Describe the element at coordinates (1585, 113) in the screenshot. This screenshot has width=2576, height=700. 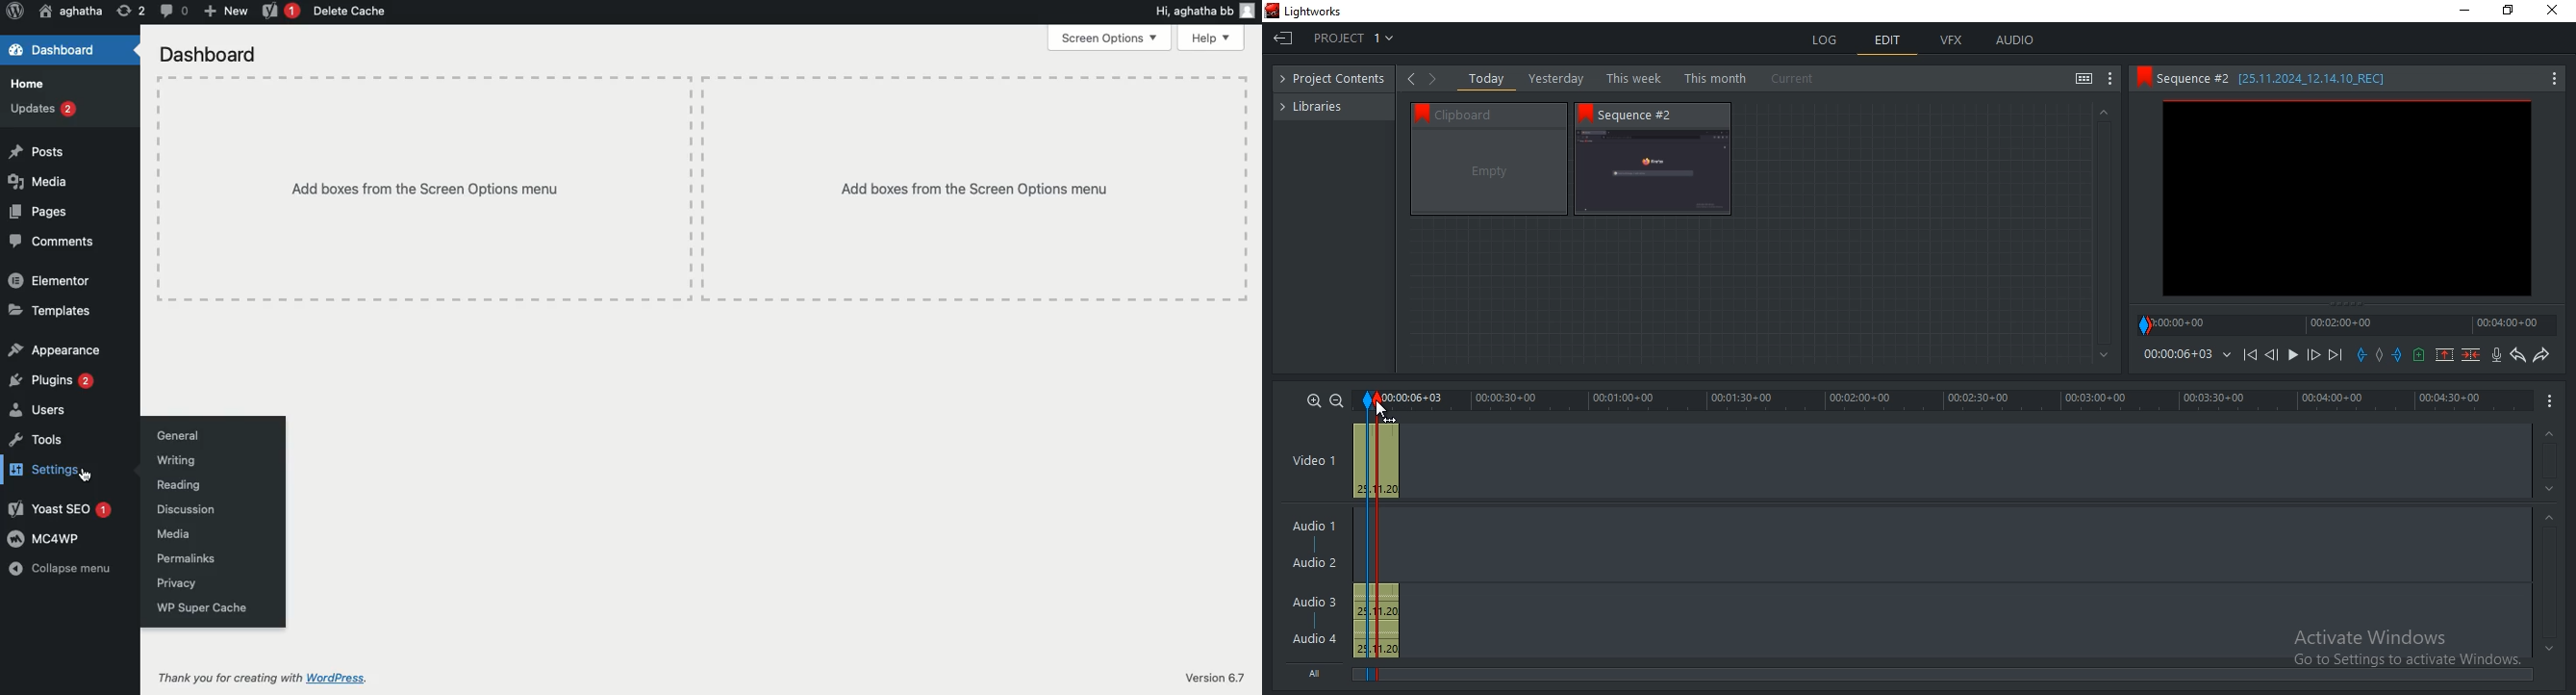
I see `Bookmark icon` at that location.